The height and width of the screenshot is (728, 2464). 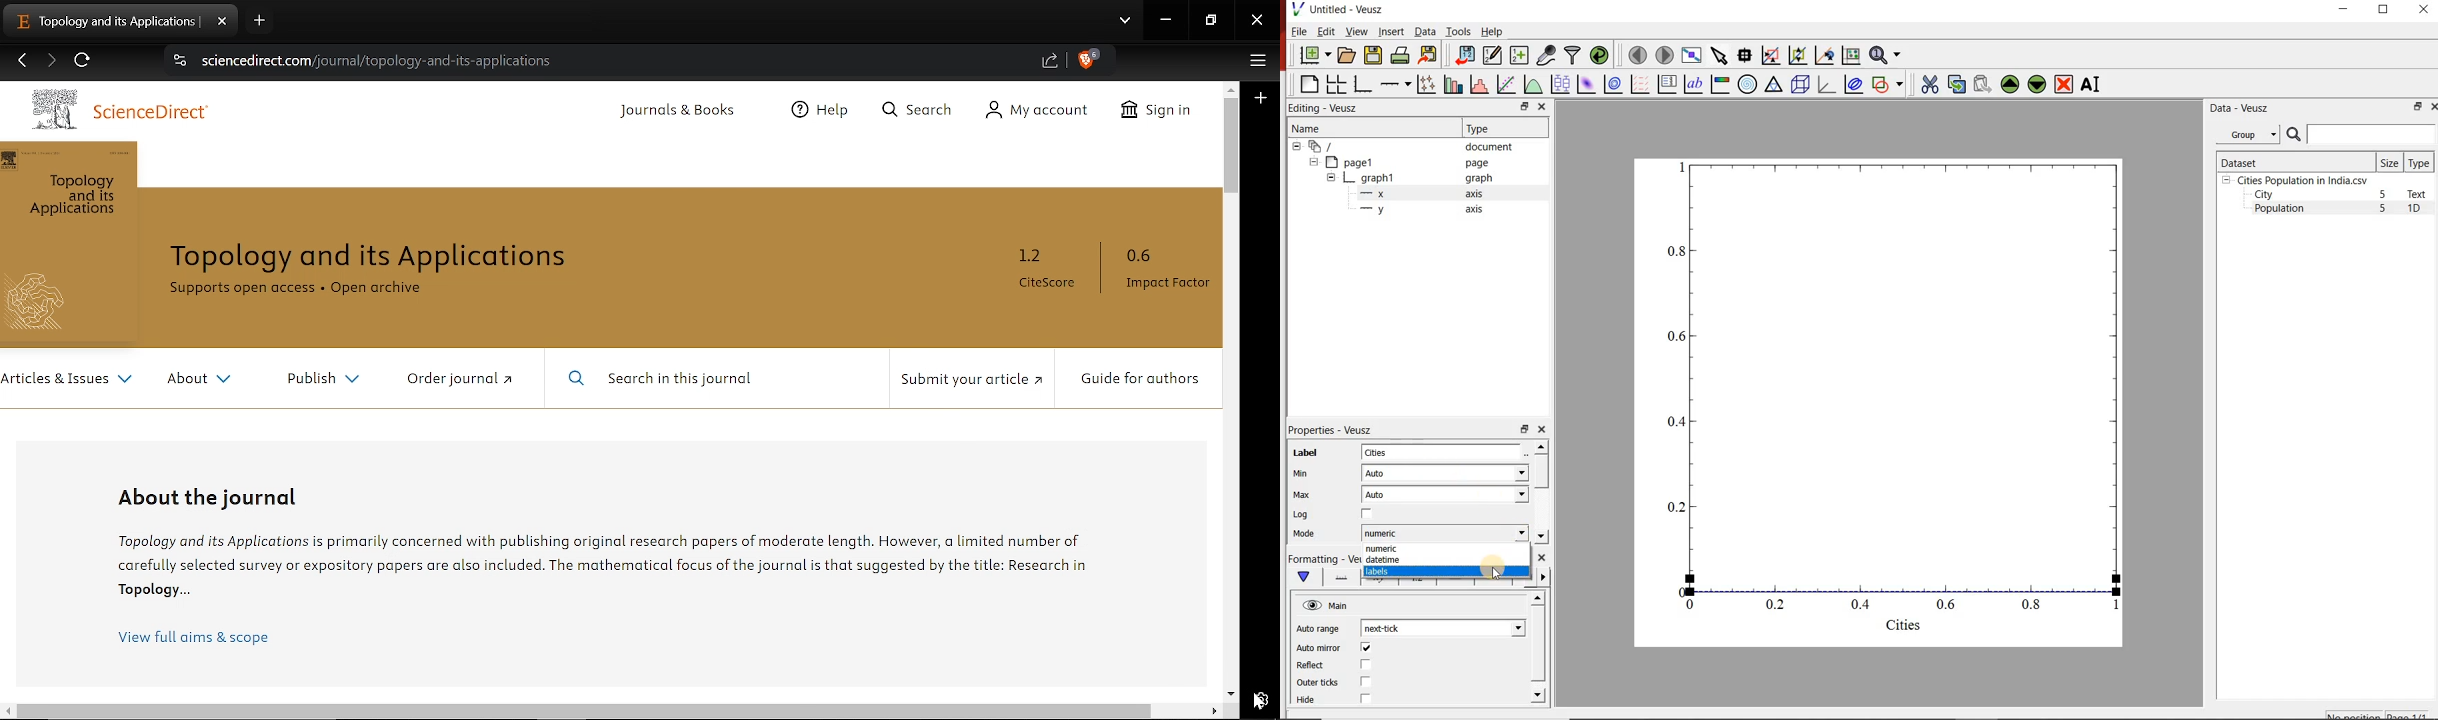 What do you see at coordinates (1312, 703) in the screenshot?
I see `Hide` at bounding box center [1312, 703].